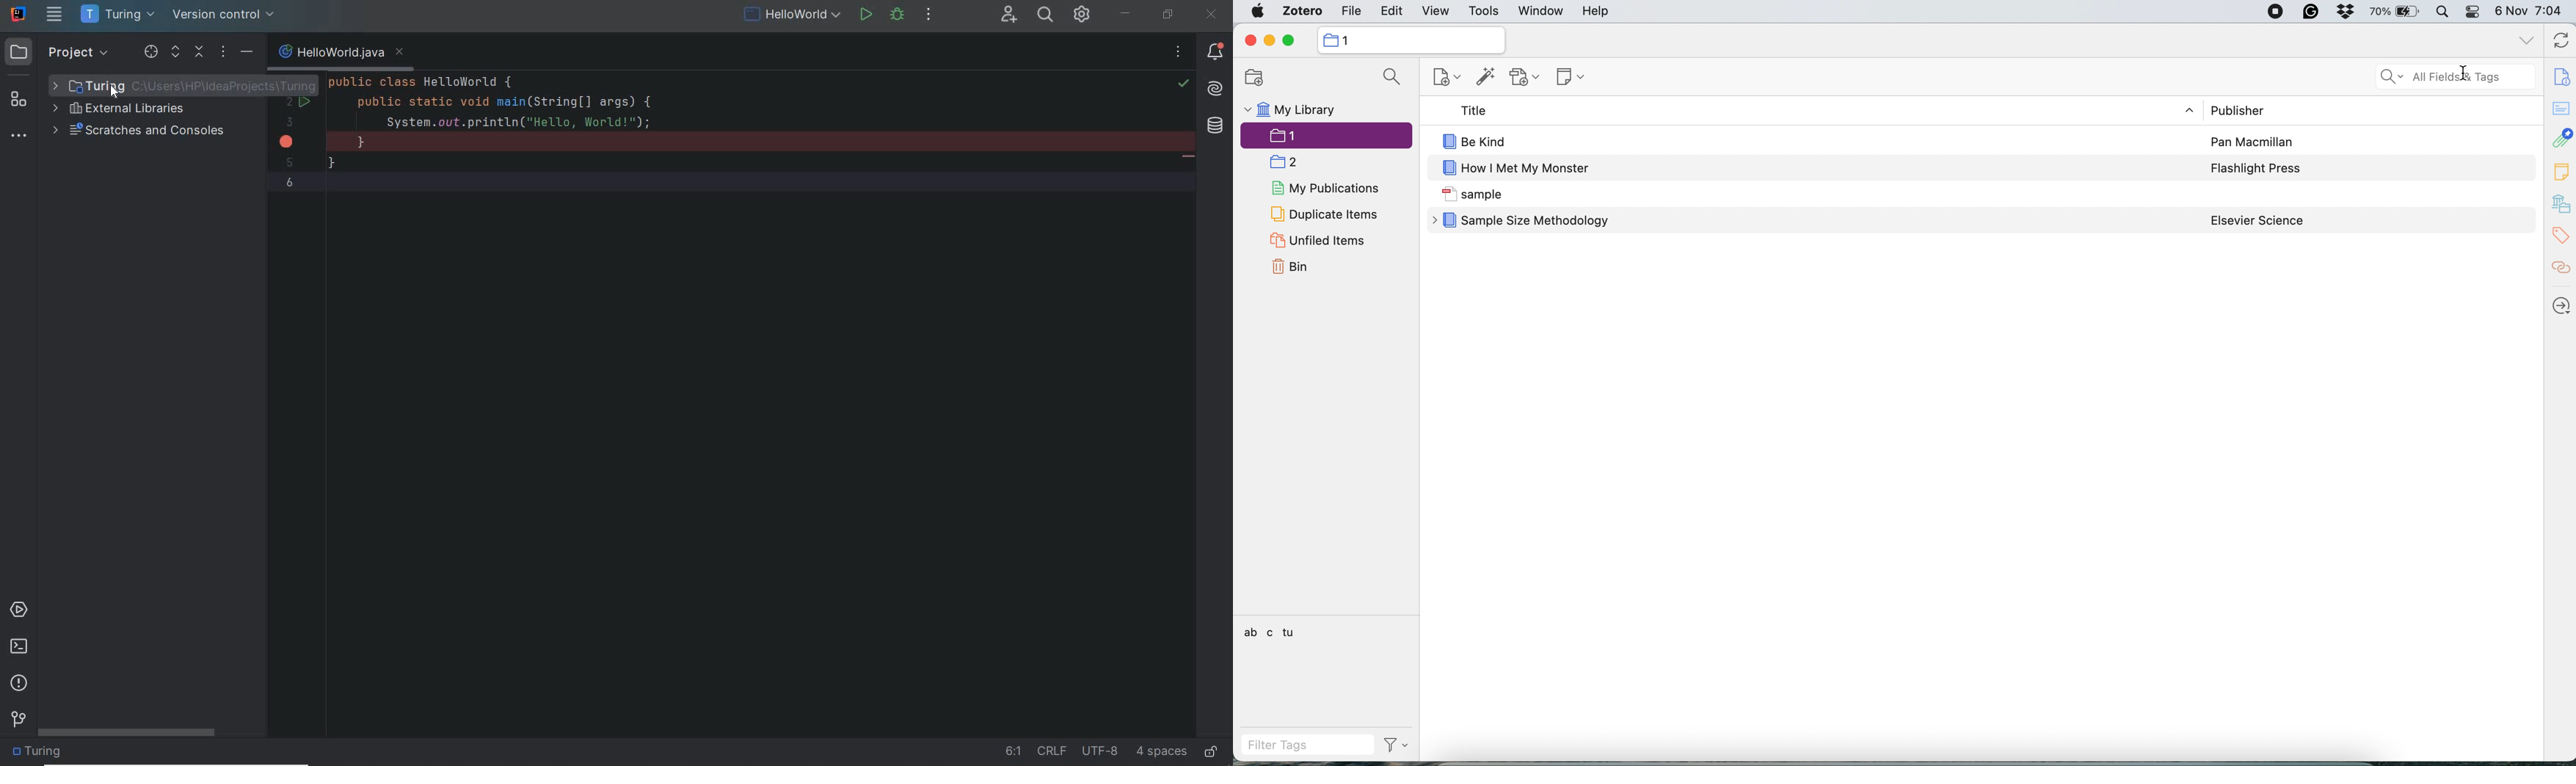 Image resolution: width=2576 pixels, height=784 pixels. I want to click on Be Kind, so click(1489, 142).